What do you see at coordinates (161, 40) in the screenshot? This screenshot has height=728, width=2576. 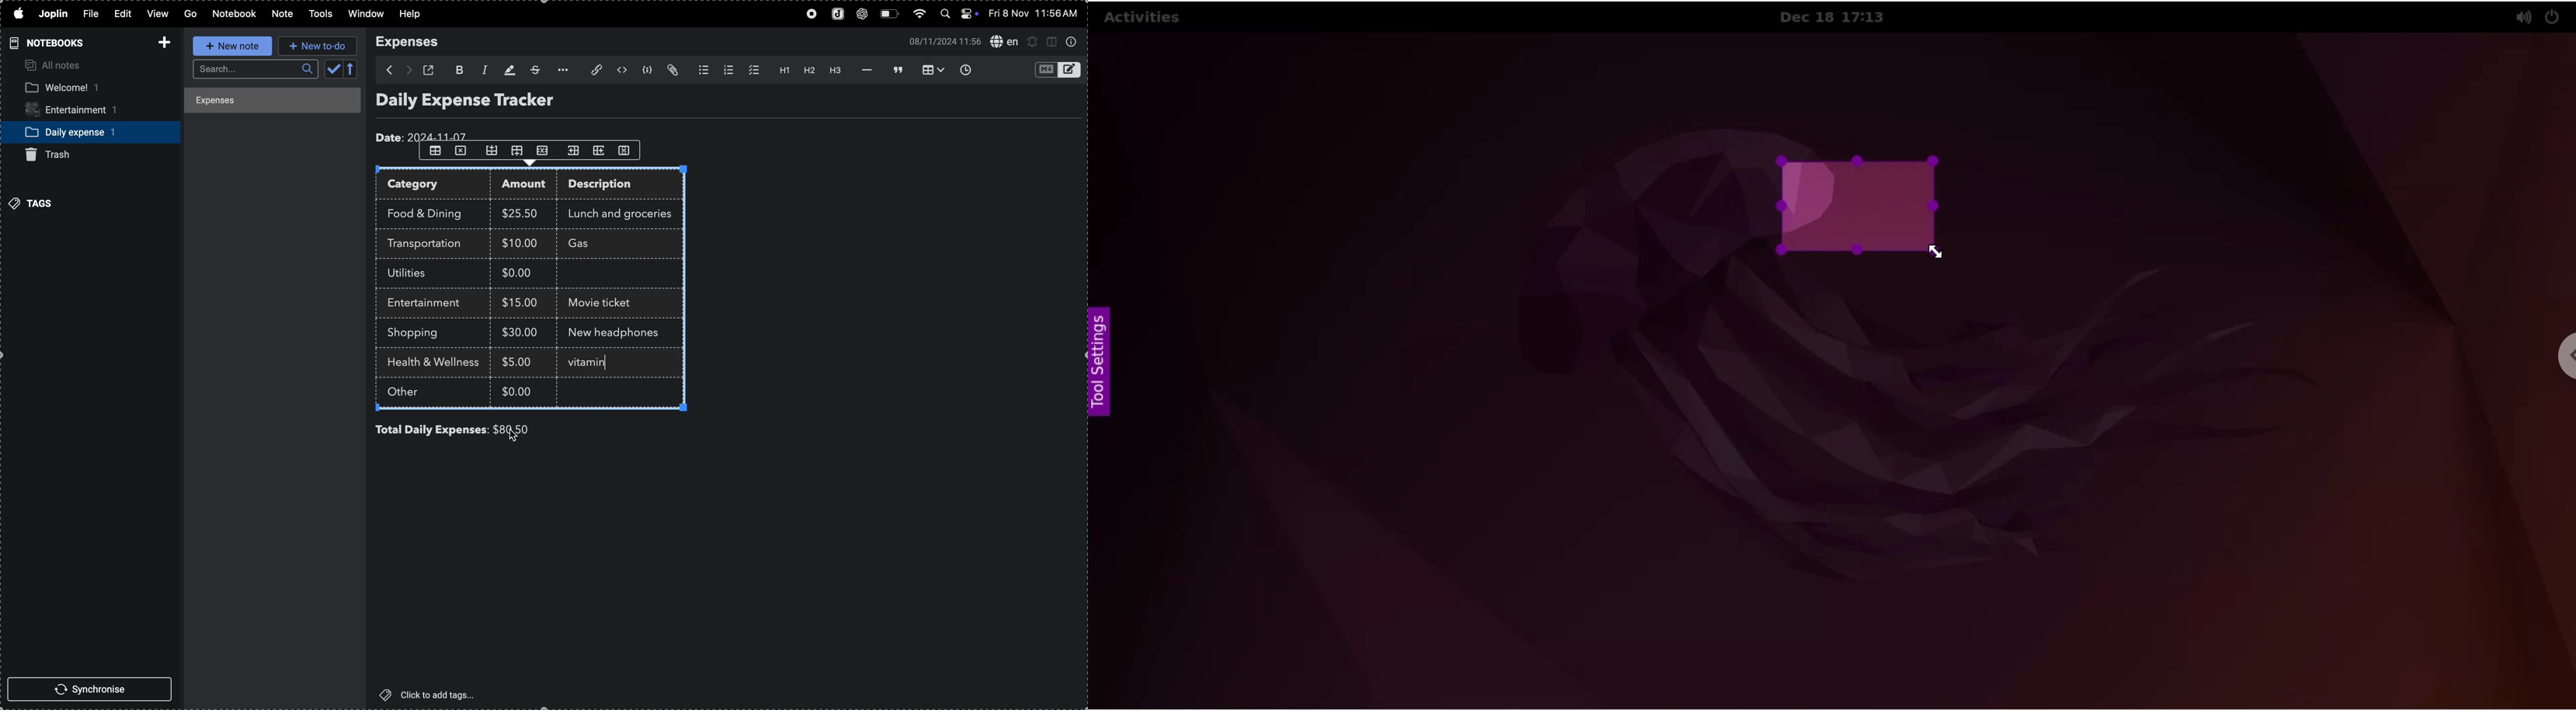 I see `add` at bounding box center [161, 40].